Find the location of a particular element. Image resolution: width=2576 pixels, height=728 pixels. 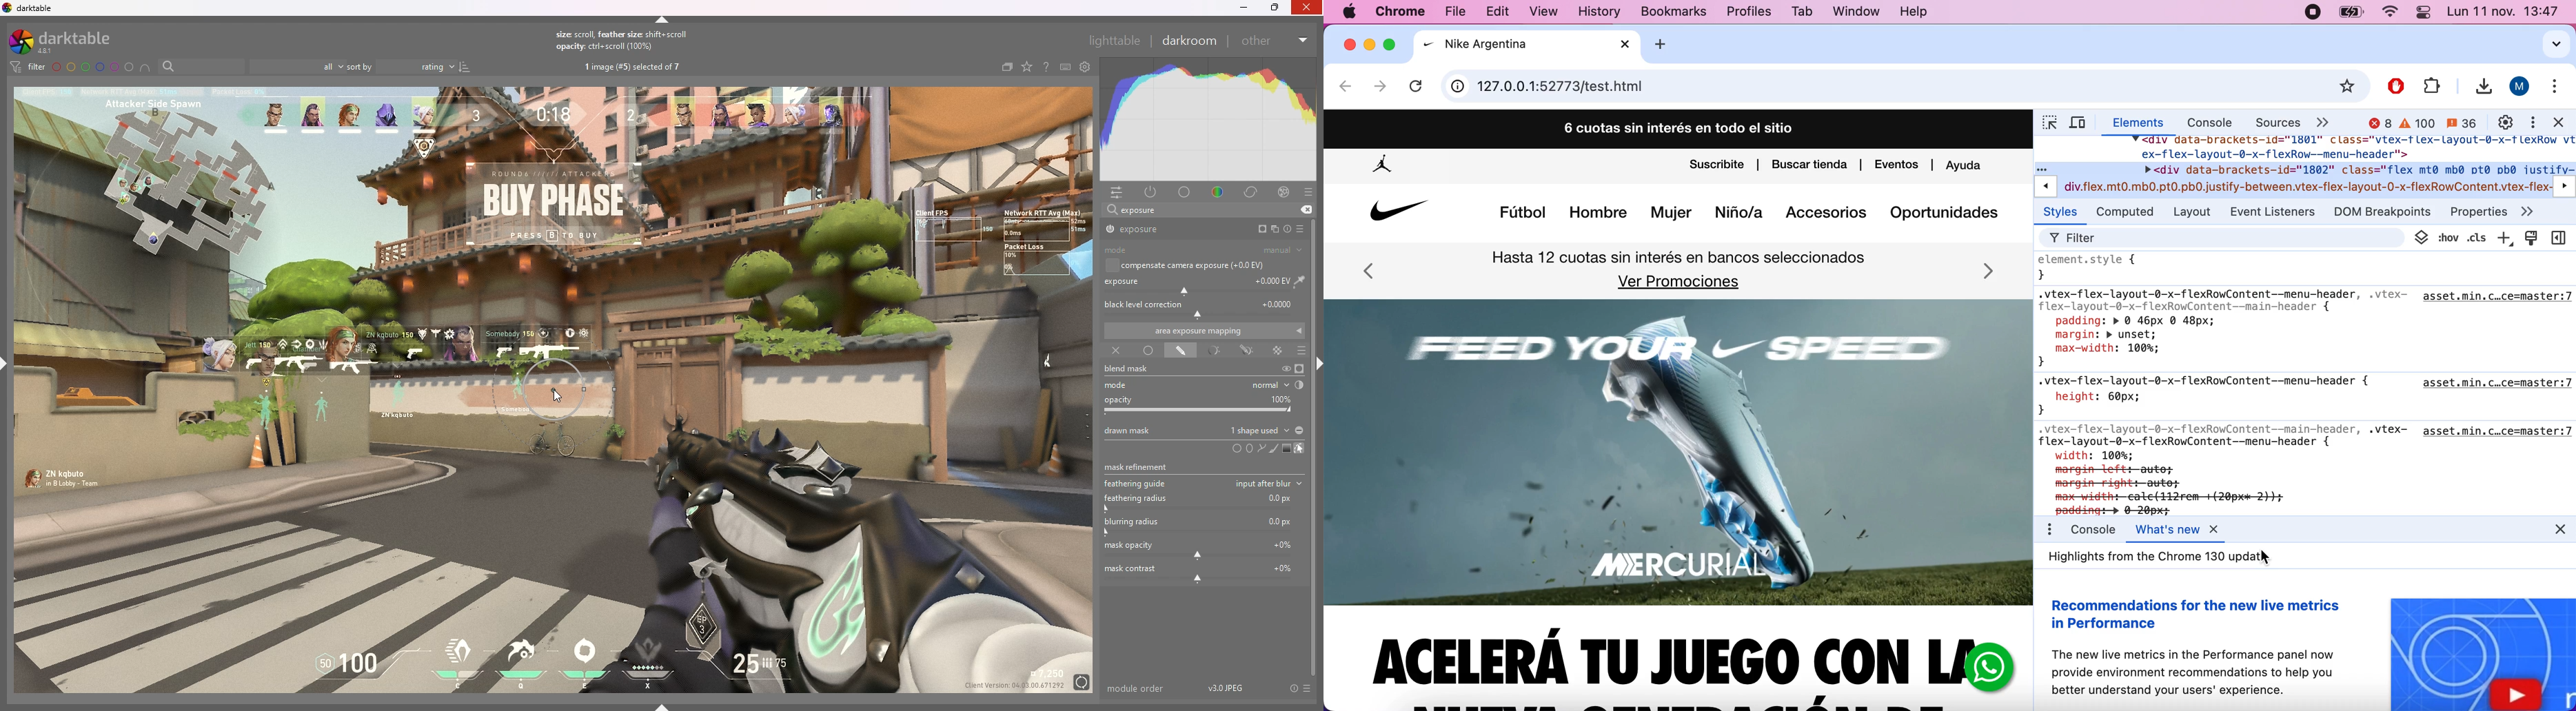

darktable is located at coordinates (30, 8).